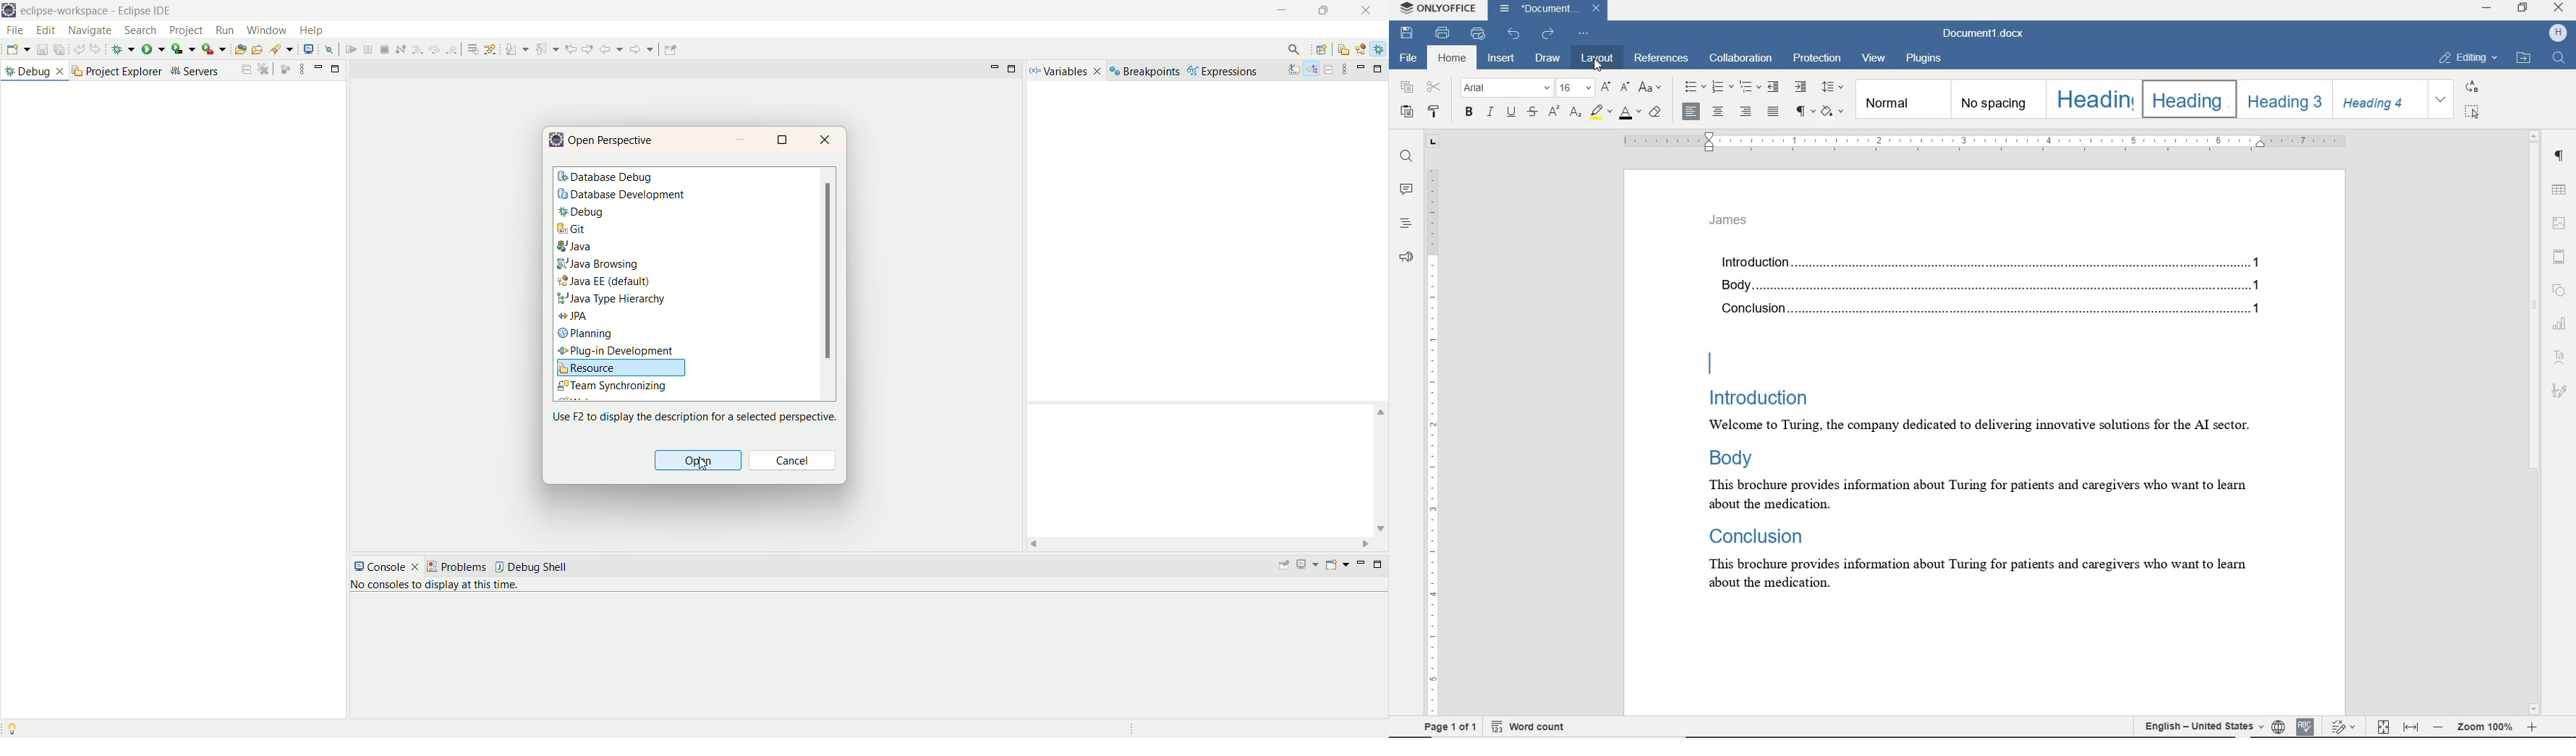 The width and height of the screenshot is (2576, 756). Describe the element at coordinates (1405, 258) in the screenshot. I see `feedback & support` at that location.